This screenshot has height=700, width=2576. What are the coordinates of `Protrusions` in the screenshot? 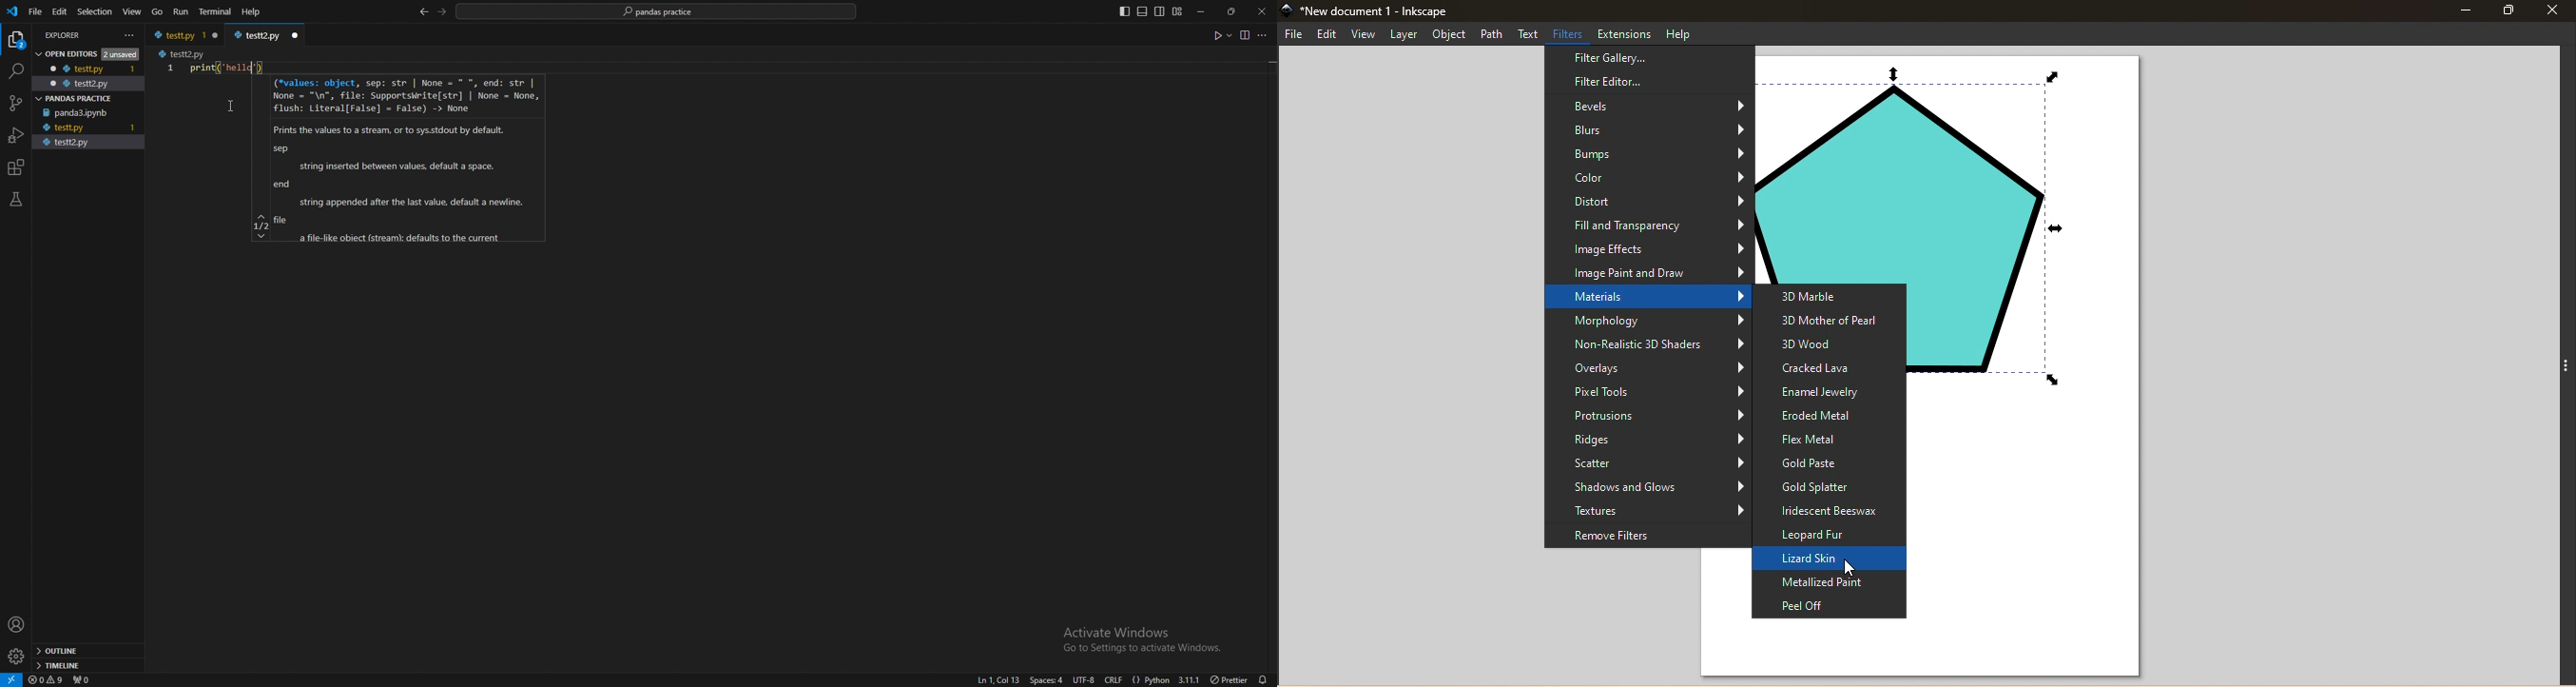 It's located at (1645, 416).